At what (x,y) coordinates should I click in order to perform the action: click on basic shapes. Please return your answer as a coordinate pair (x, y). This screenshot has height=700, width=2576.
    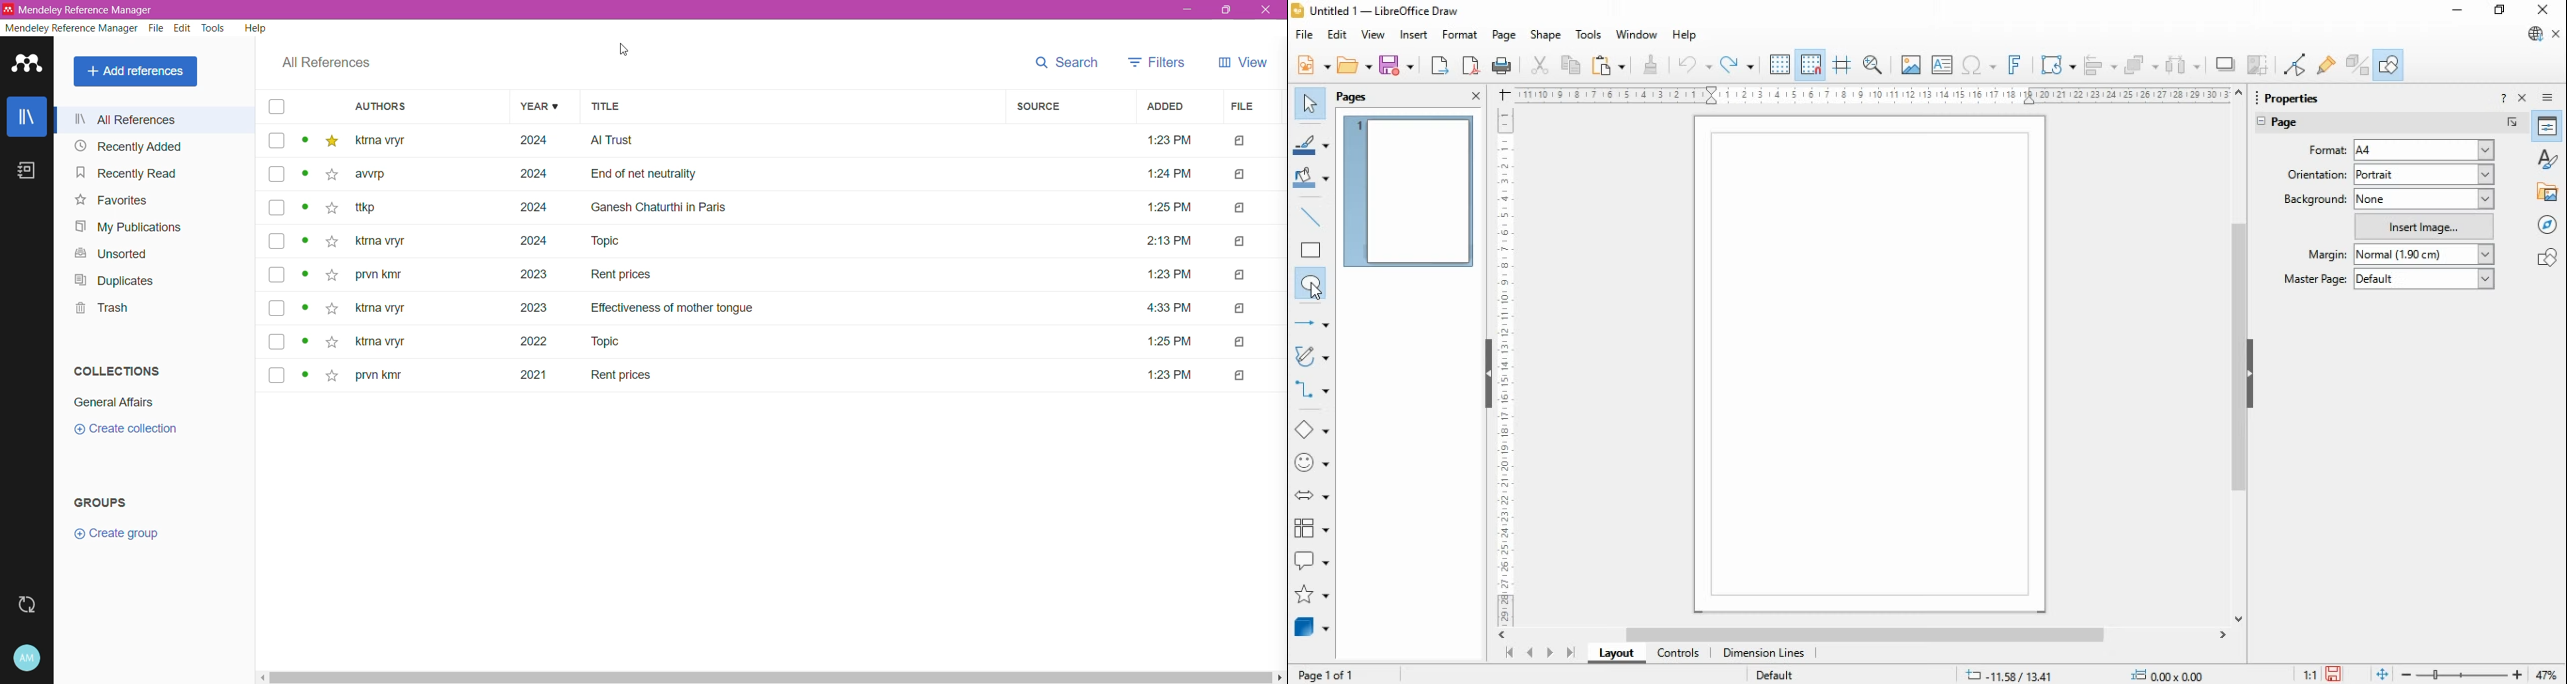
    Looking at the image, I should click on (1312, 432).